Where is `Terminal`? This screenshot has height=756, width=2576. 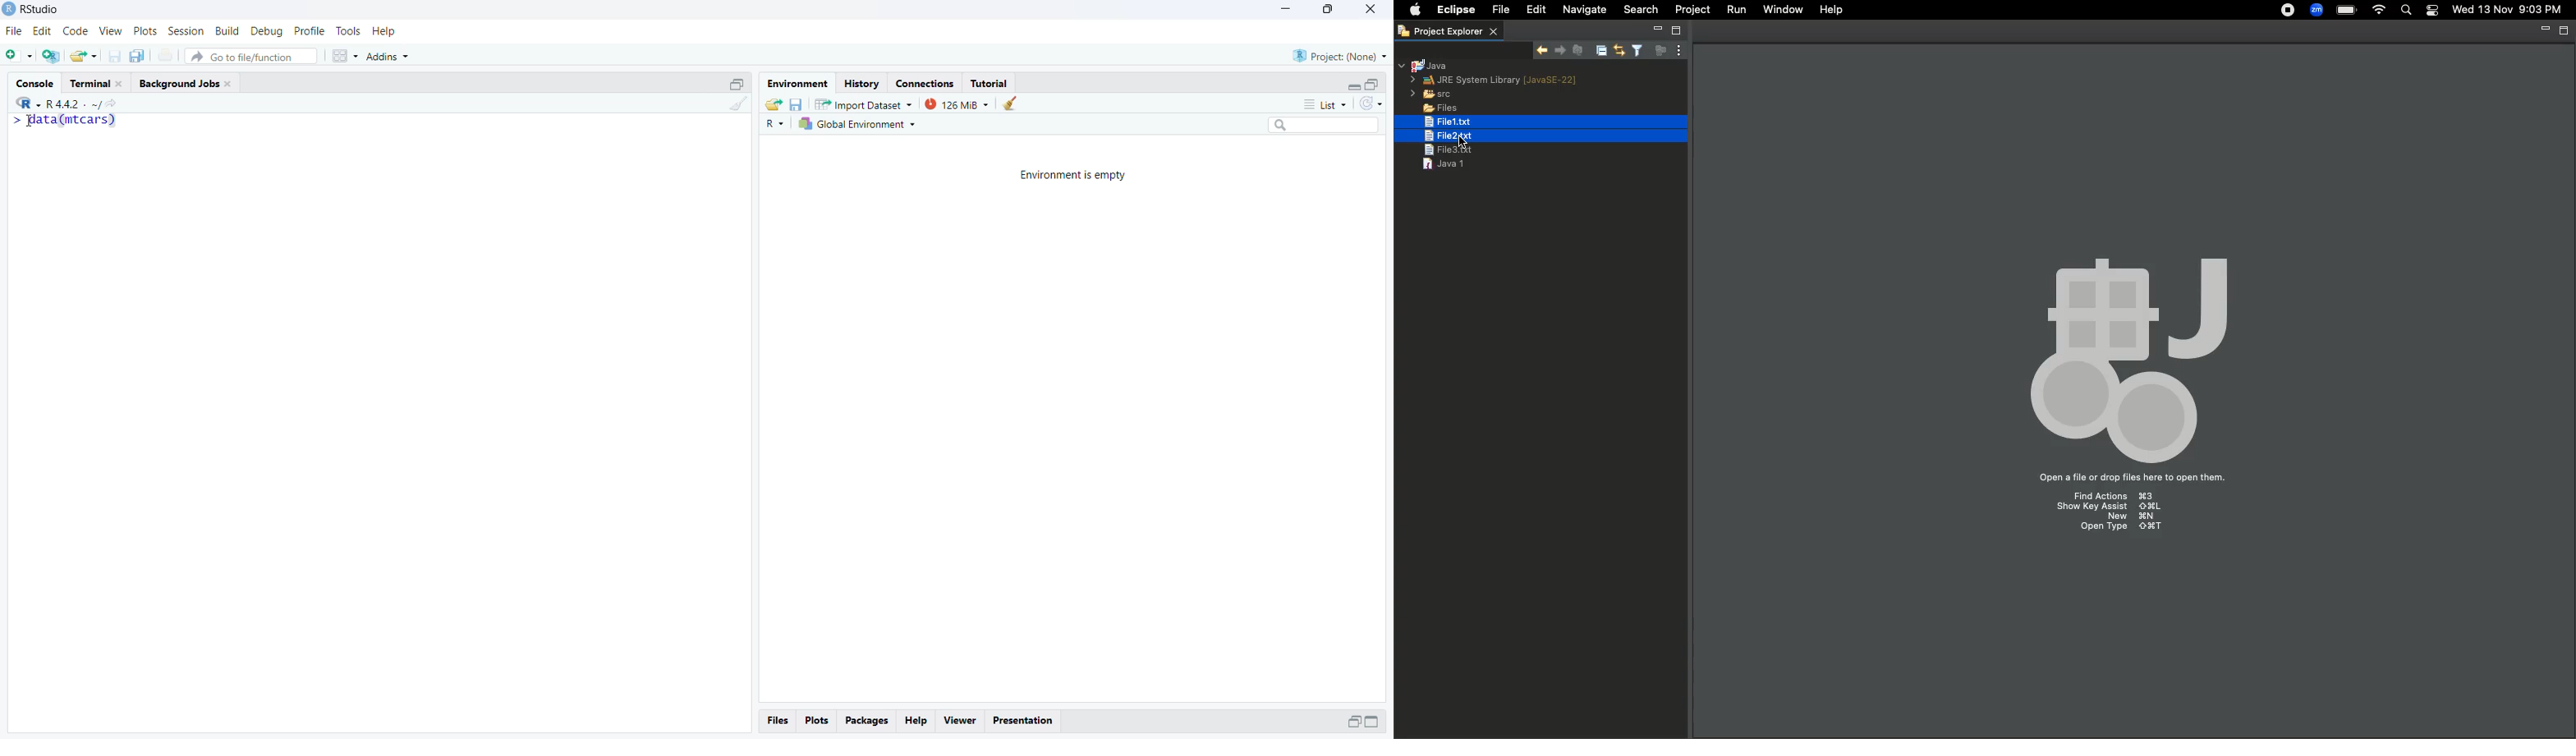 Terminal is located at coordinates (98, 81).